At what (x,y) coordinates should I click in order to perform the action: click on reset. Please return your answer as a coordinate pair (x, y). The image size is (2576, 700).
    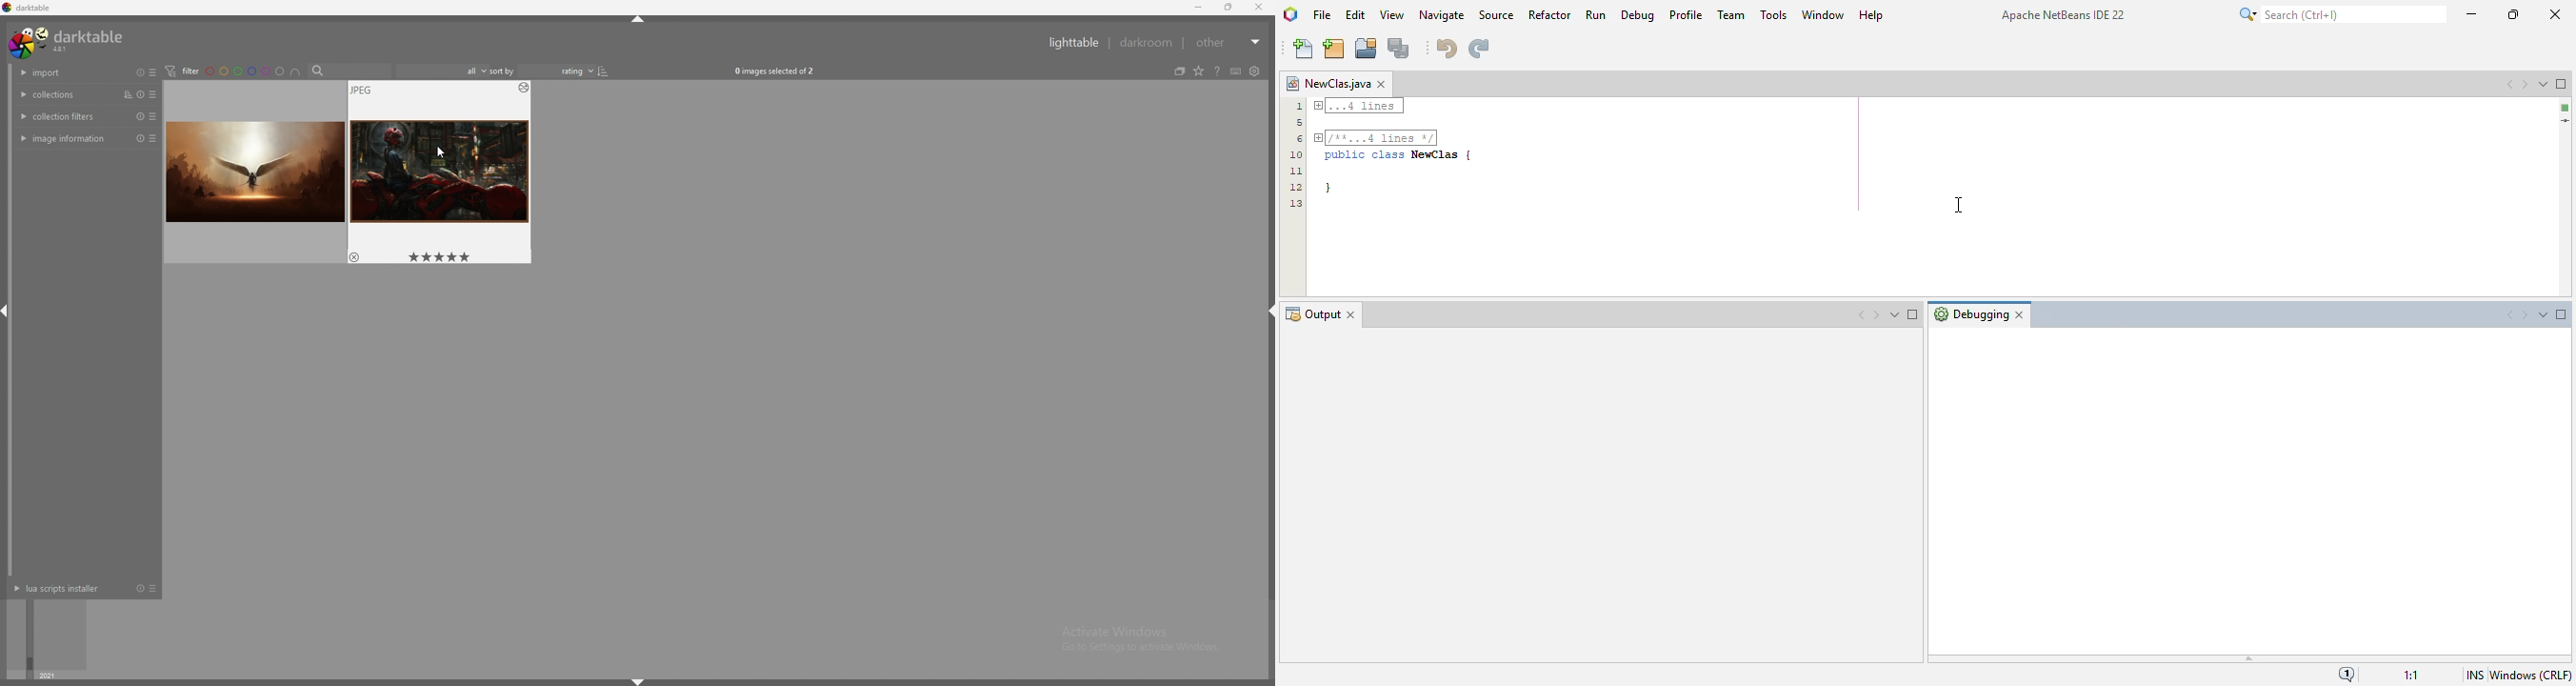
    Looking at the image, I should click on (140, 72).